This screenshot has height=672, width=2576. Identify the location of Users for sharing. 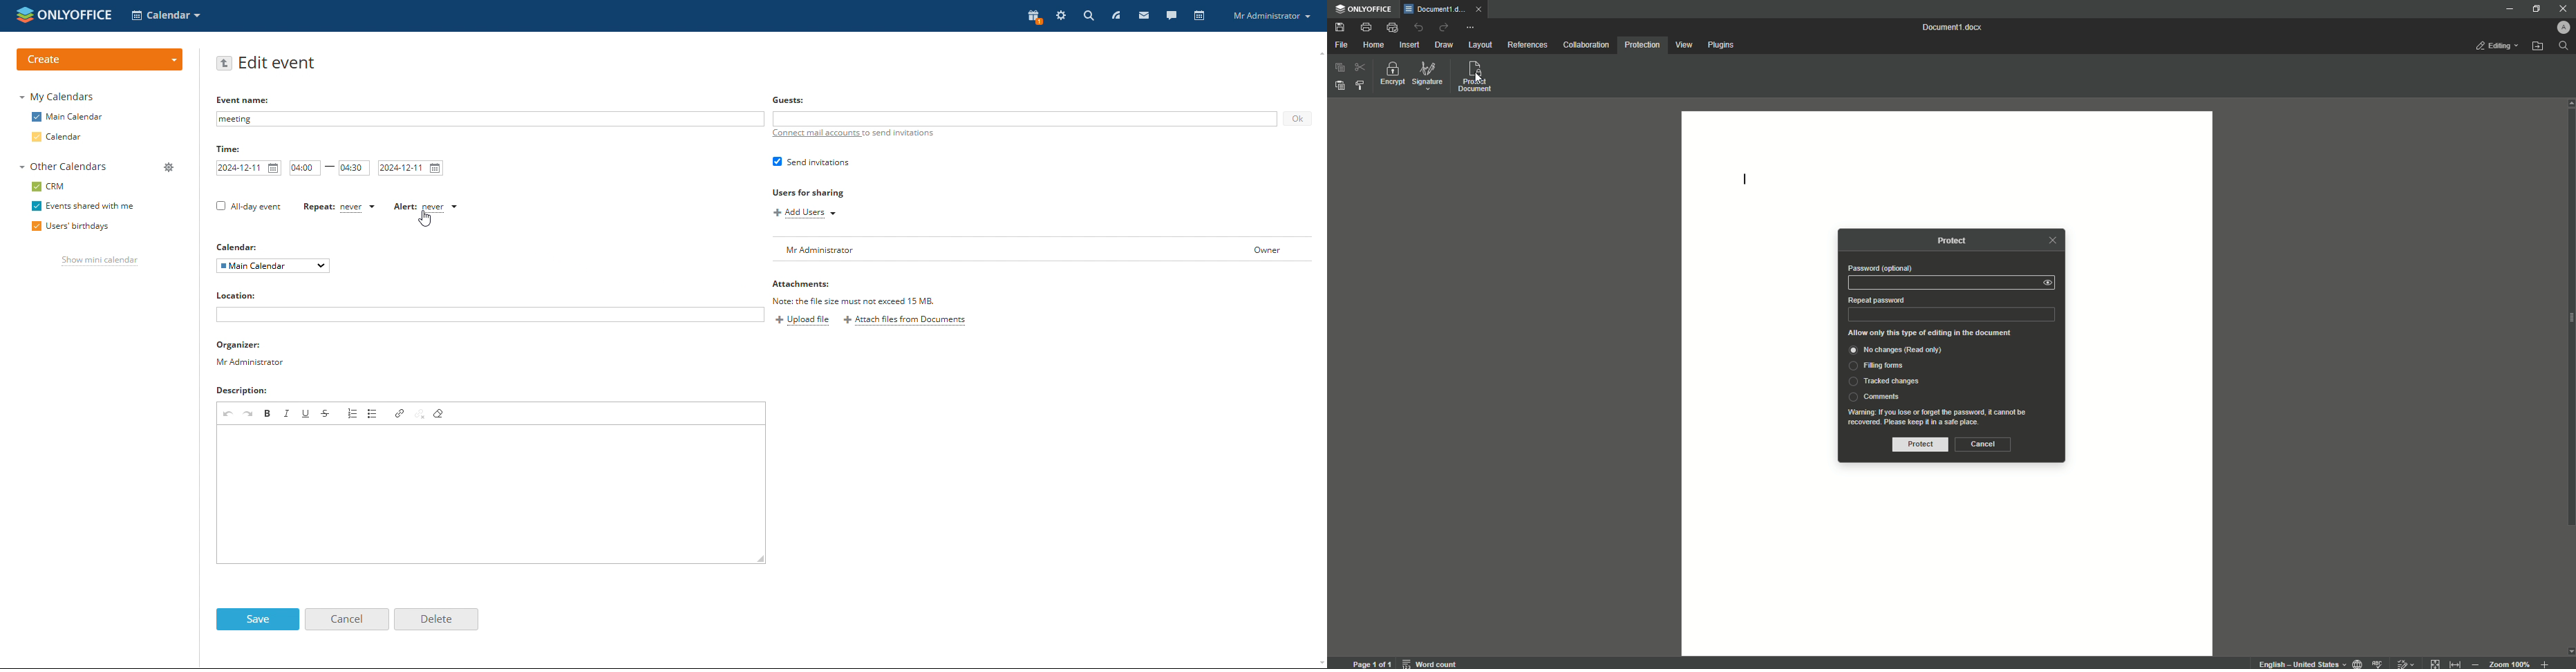
(809, 192).